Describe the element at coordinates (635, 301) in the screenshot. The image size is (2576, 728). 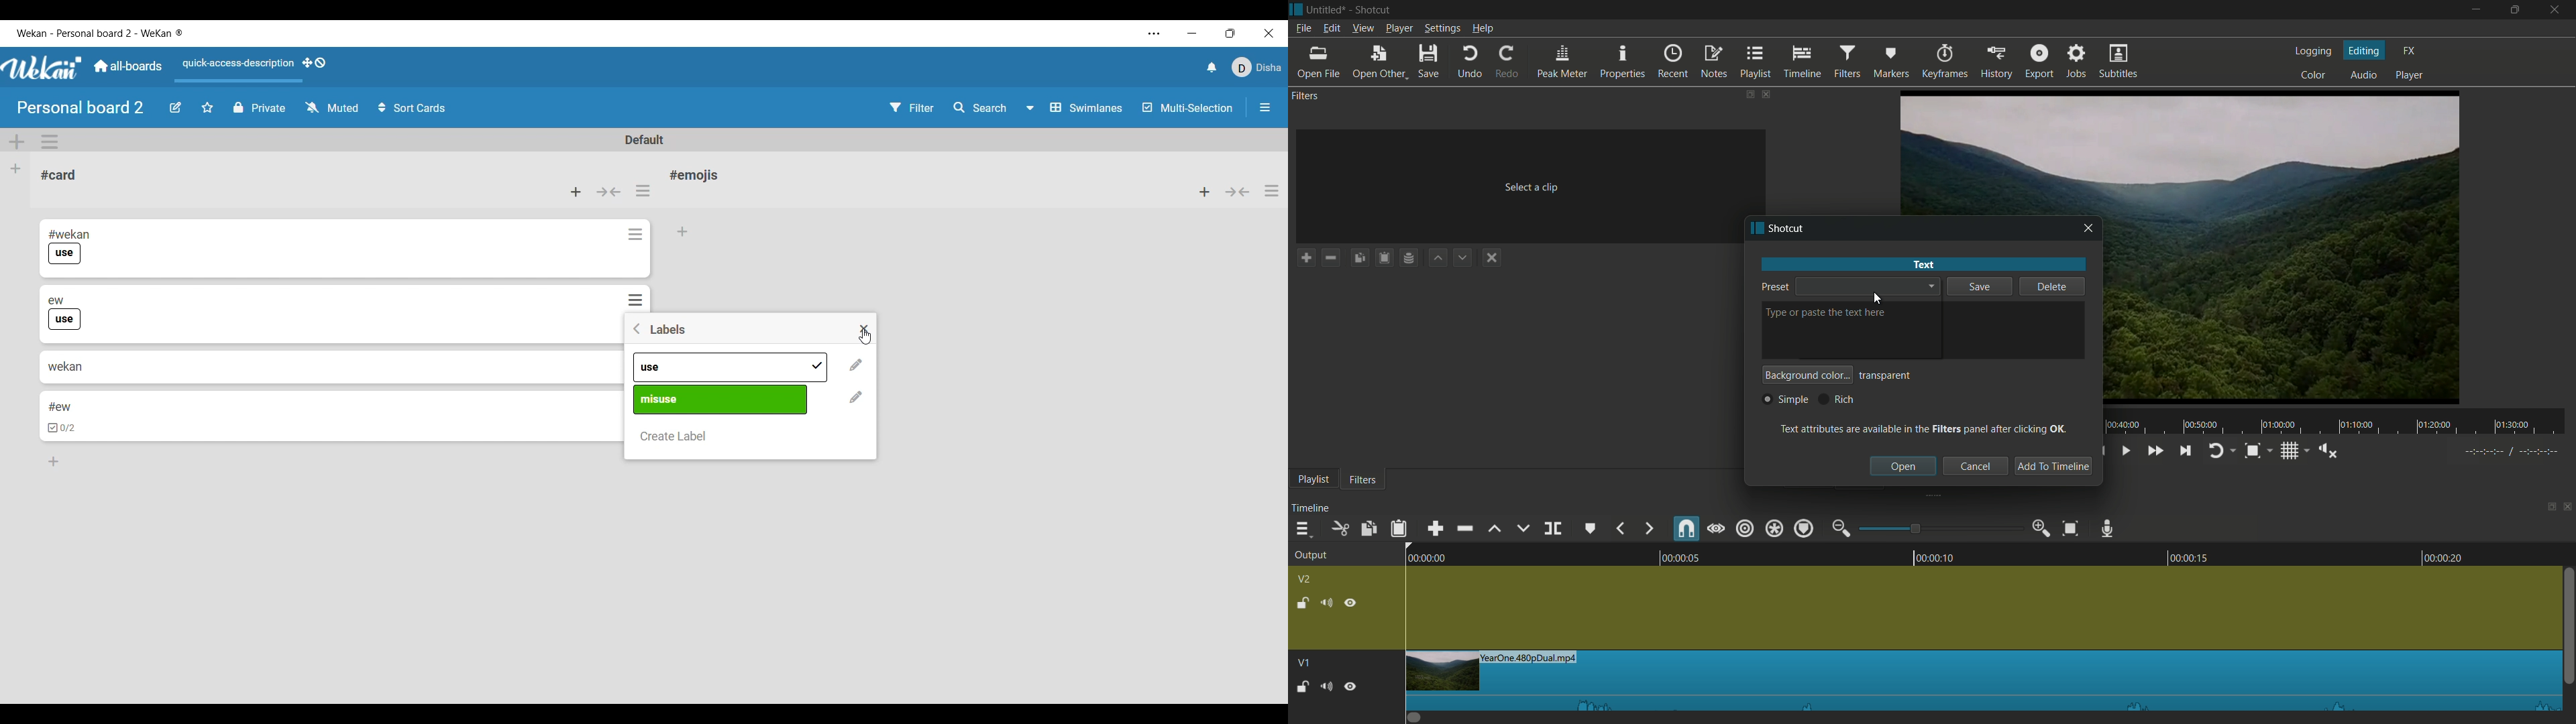
I see `Card actions for respective card` at that location.